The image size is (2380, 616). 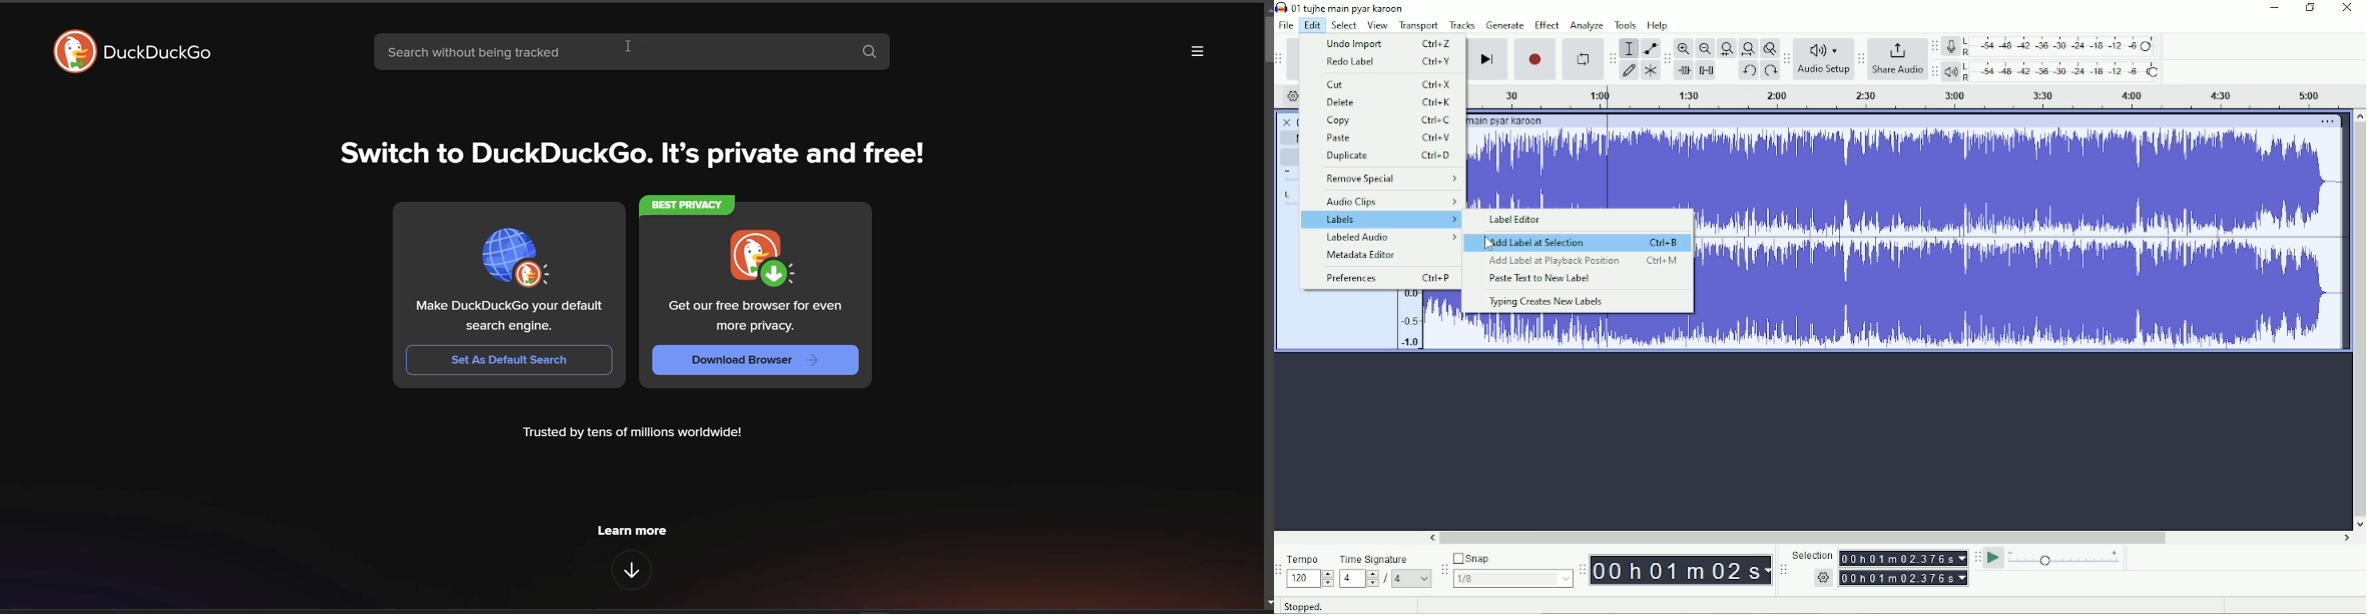 What do you see at coordinates (2326, 121) in the screenshot?
I see `More options` at bounding box center [2326, 121].